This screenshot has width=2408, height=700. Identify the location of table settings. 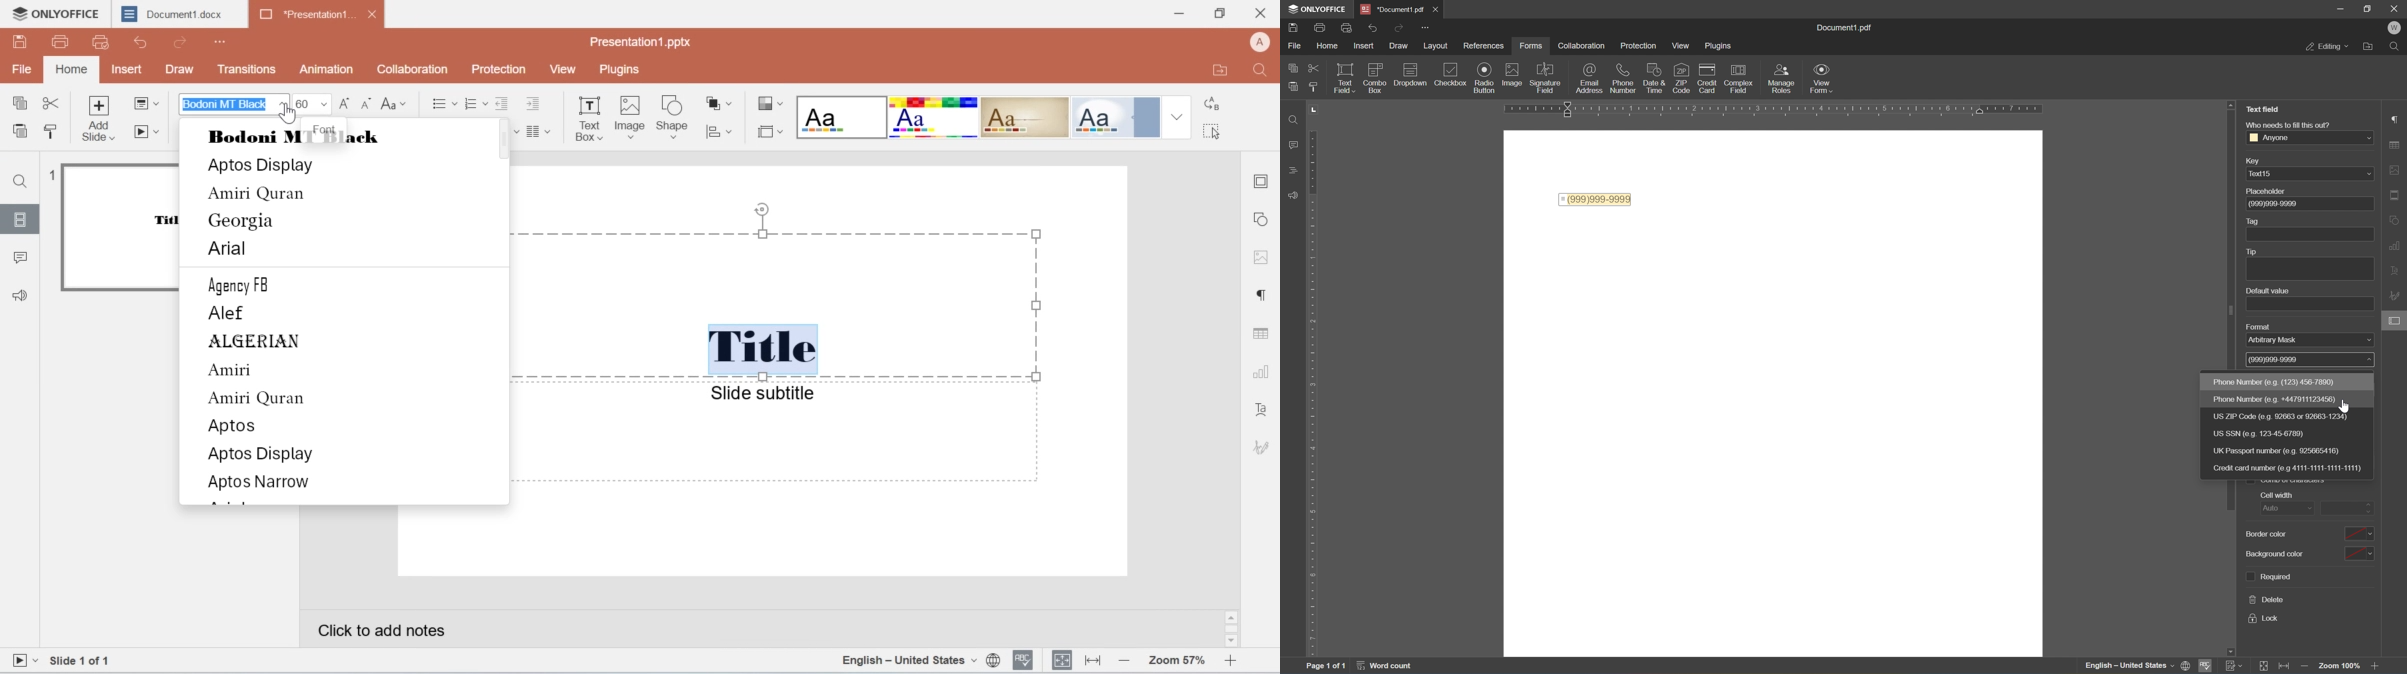
(1262, 335).